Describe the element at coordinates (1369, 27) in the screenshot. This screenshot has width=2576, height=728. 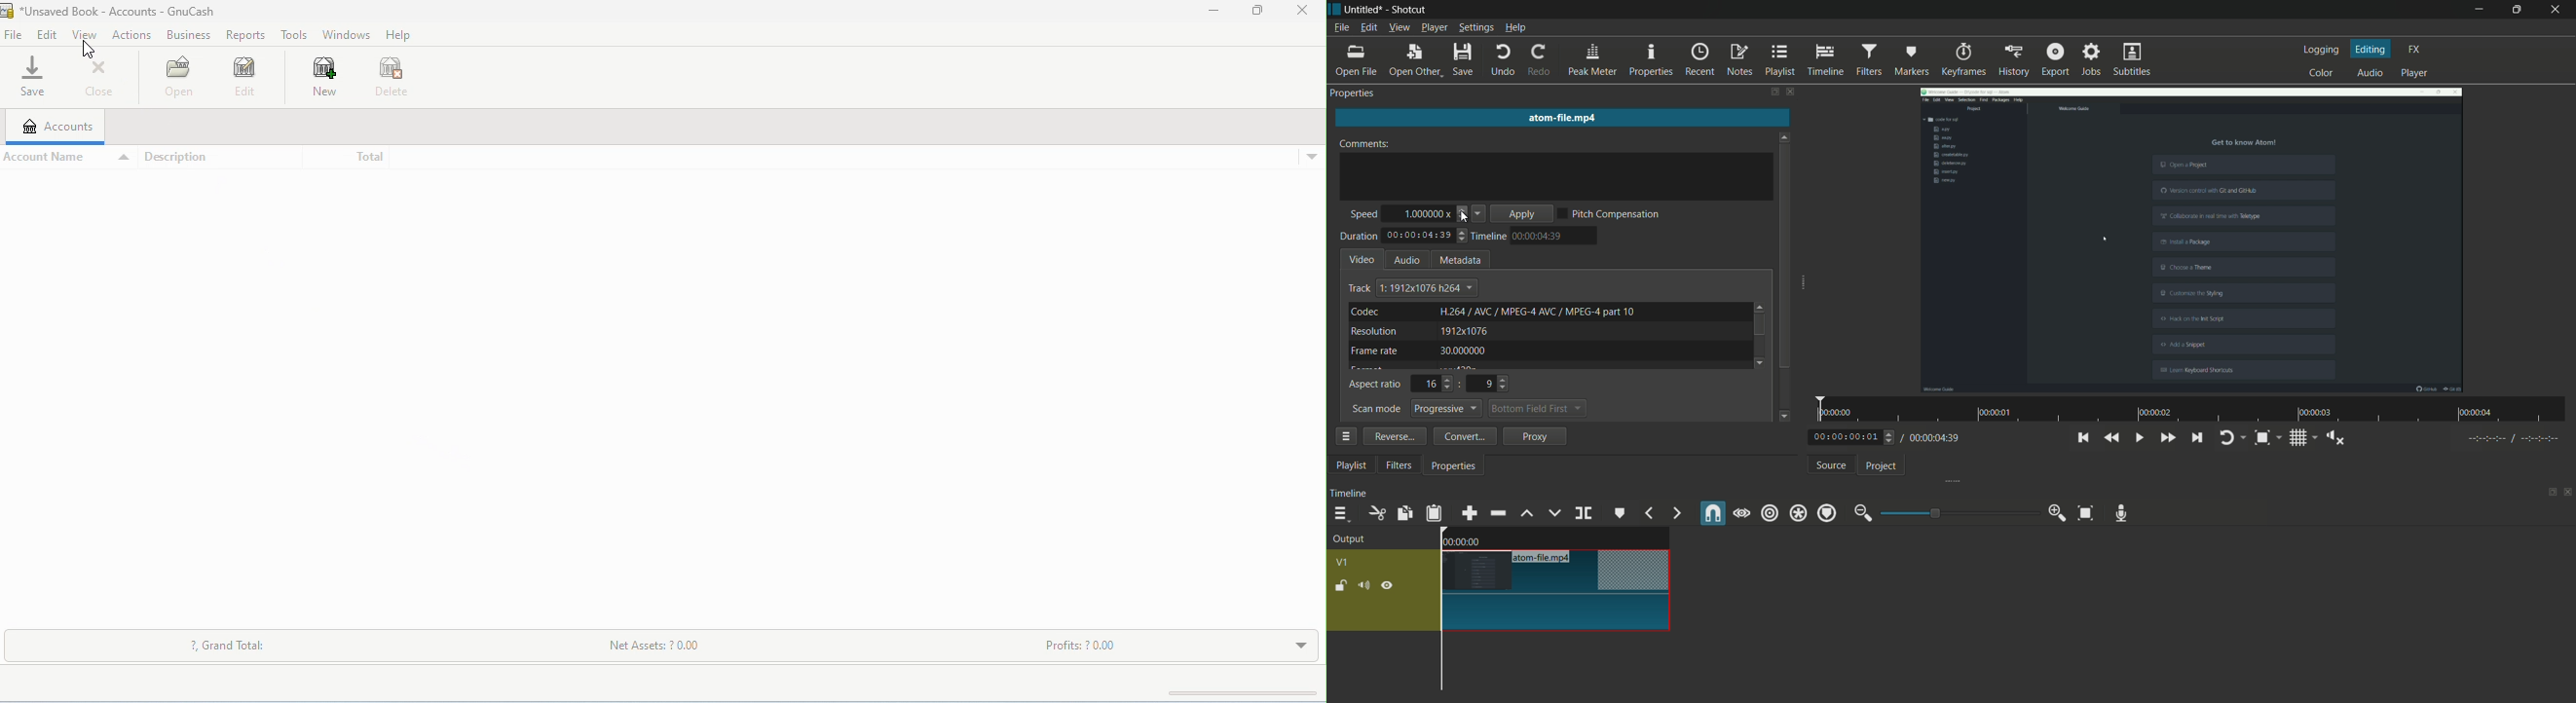
I see `edit menu` at that location.